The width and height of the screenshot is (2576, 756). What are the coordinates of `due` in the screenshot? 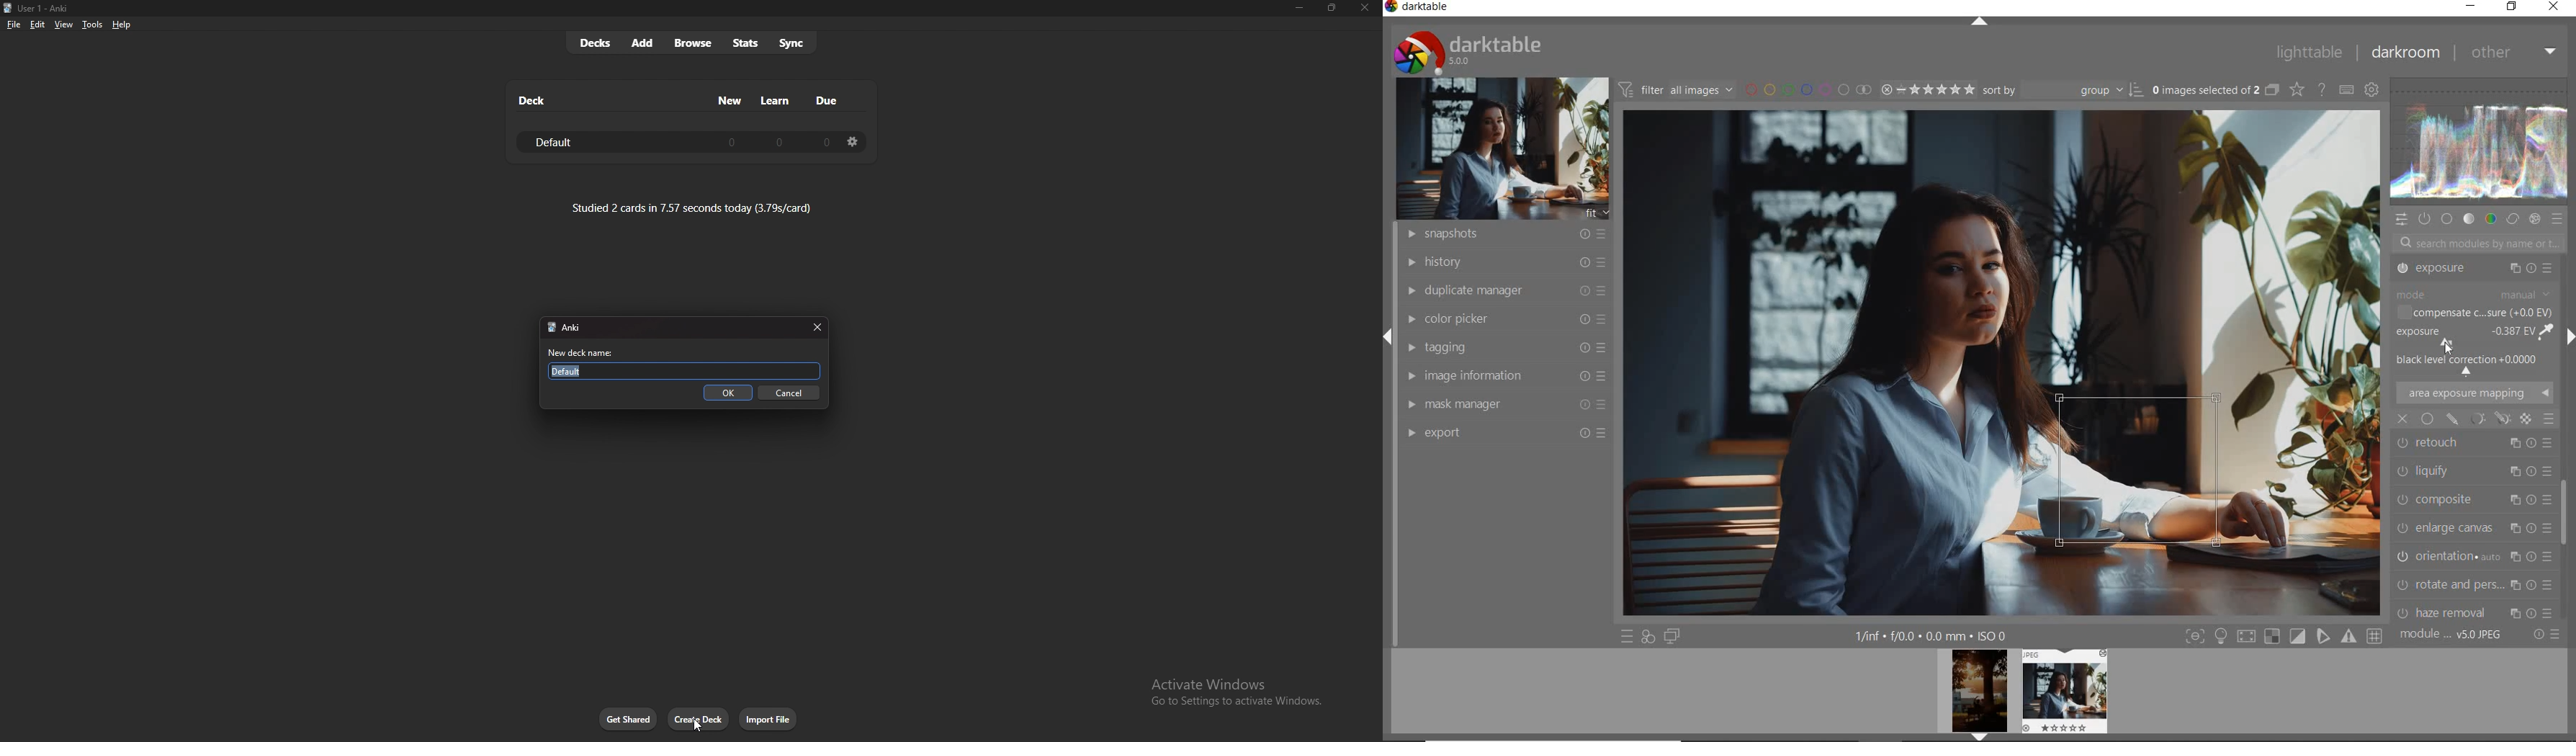 It's located at (825, 100).